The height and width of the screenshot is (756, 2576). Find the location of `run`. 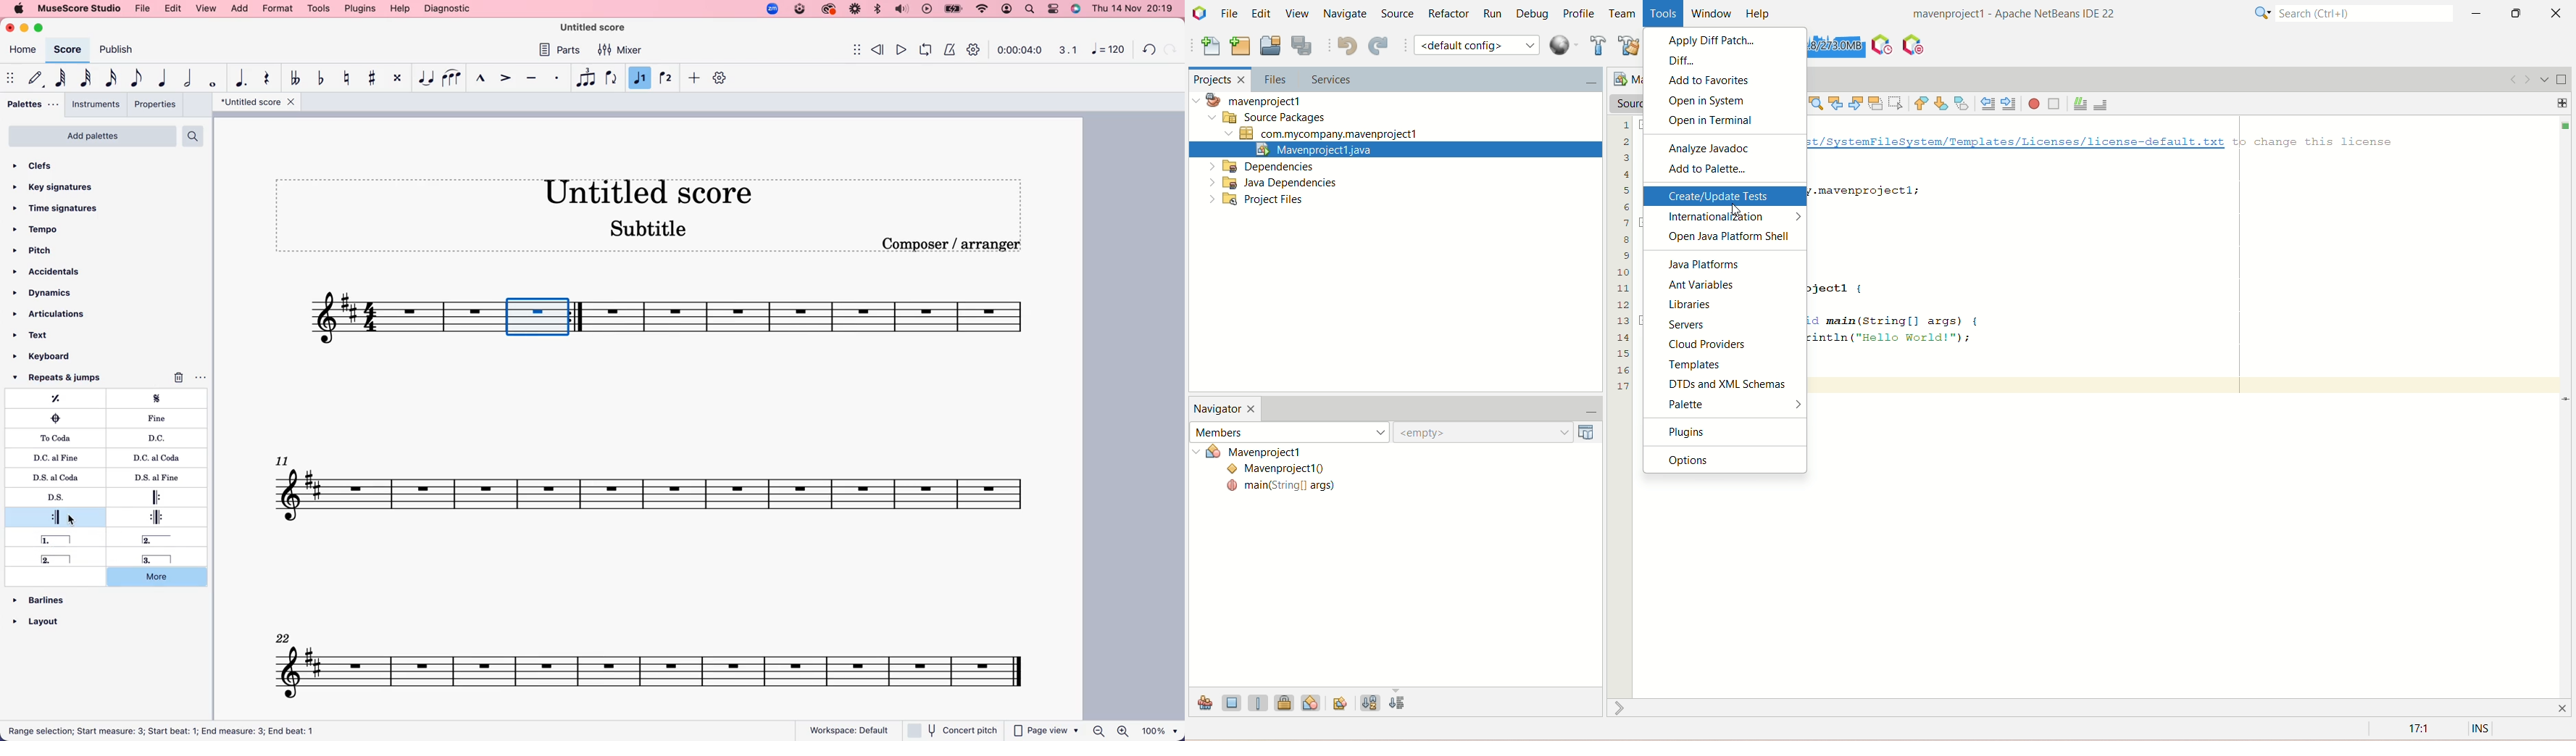

run is located at coordinates (1493, 14).